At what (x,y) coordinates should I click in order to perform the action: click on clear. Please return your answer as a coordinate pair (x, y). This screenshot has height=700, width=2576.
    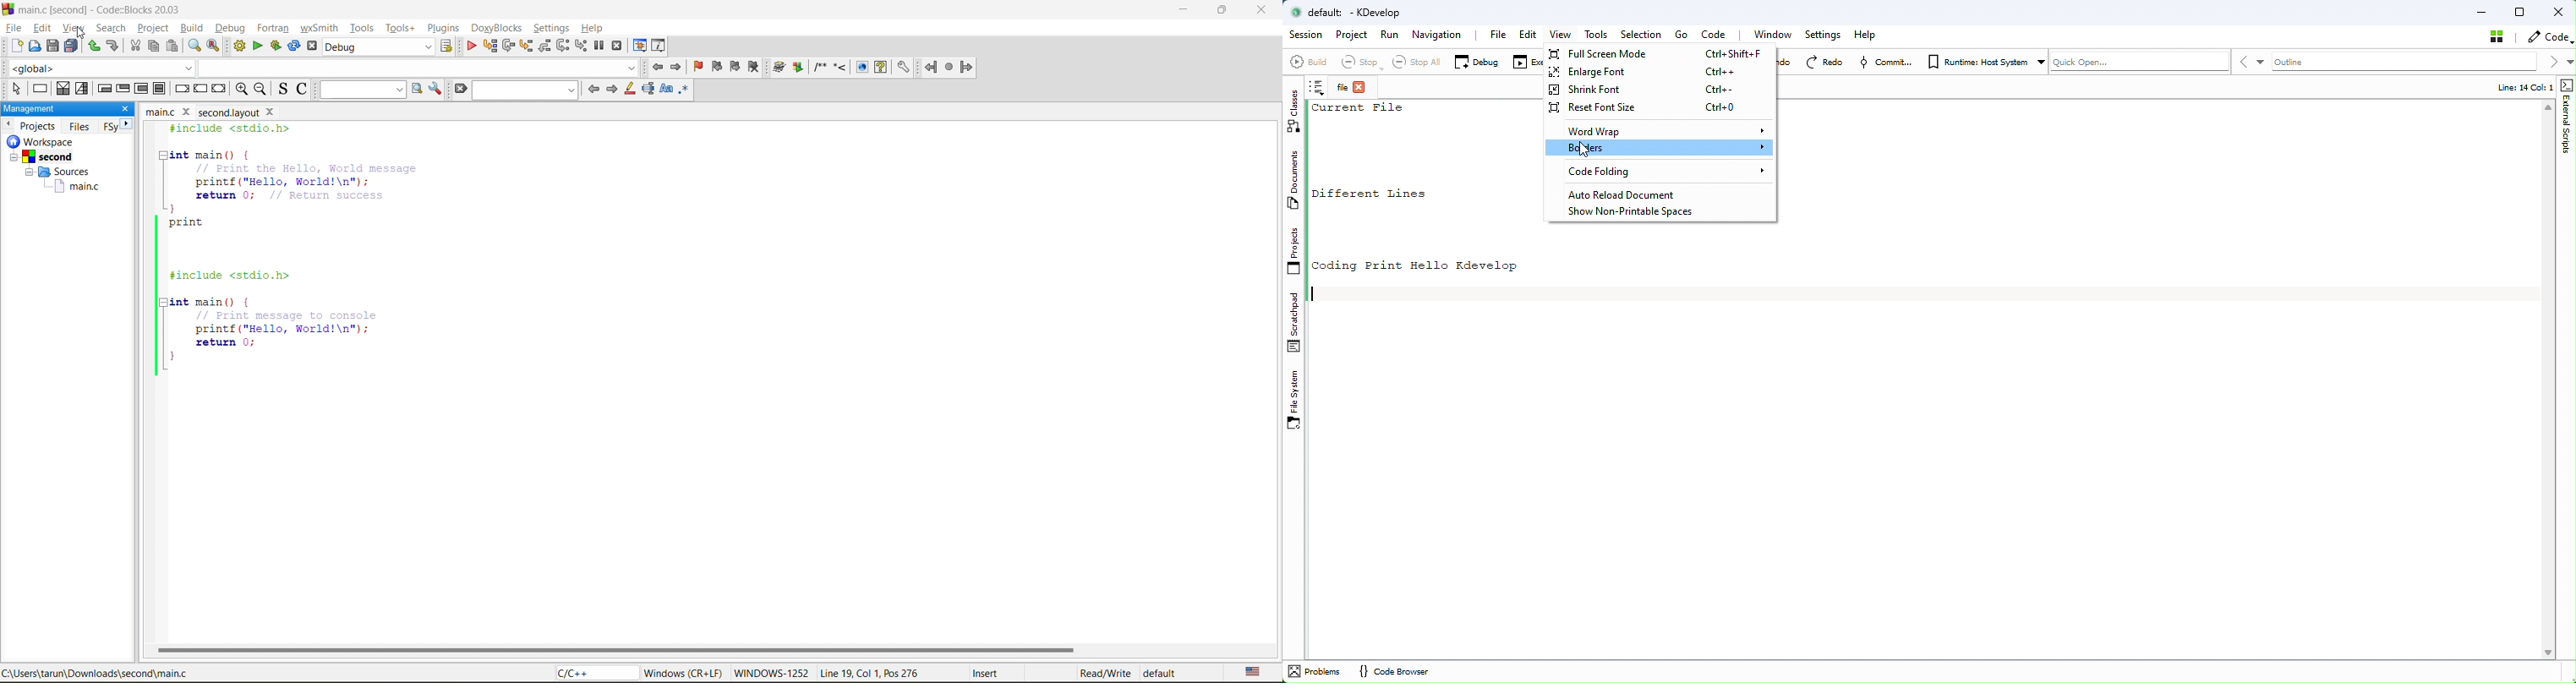
    Looking at the image, I should click on (458, 90).